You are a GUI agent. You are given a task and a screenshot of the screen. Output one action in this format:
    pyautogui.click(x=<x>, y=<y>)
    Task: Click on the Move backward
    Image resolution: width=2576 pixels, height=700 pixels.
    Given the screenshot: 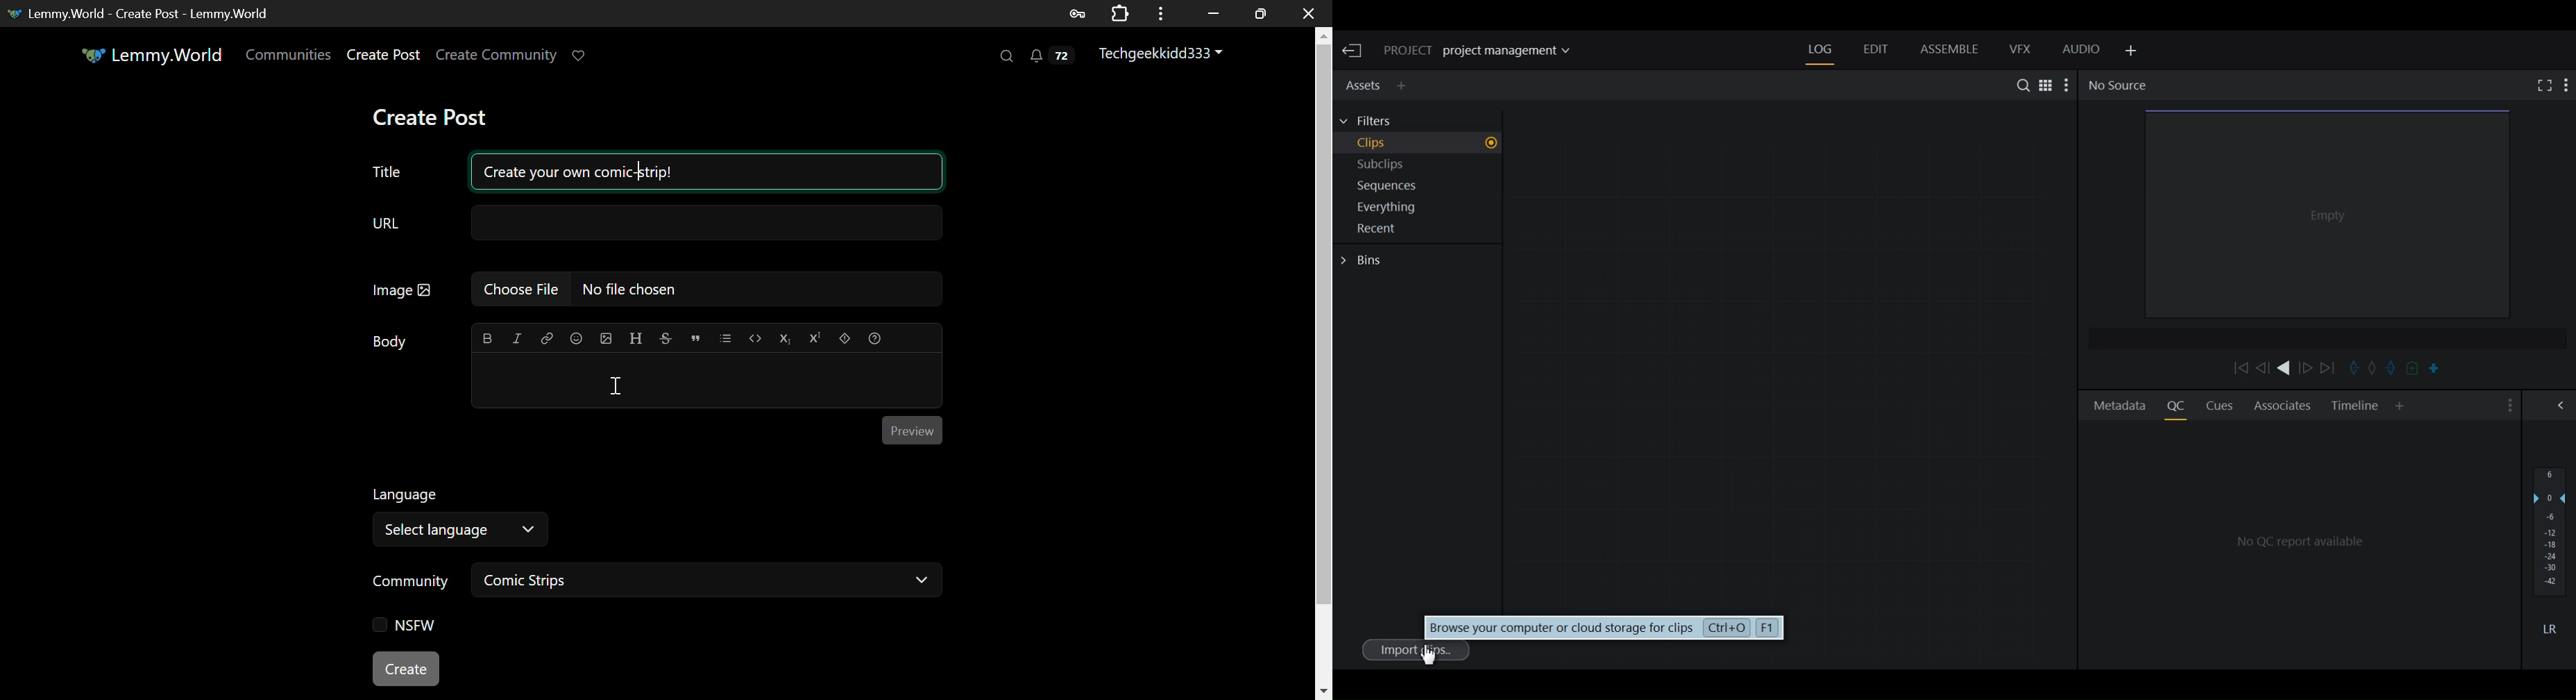 What is the action you would take?
    pyautogui.click(x=2239, y=368)
    